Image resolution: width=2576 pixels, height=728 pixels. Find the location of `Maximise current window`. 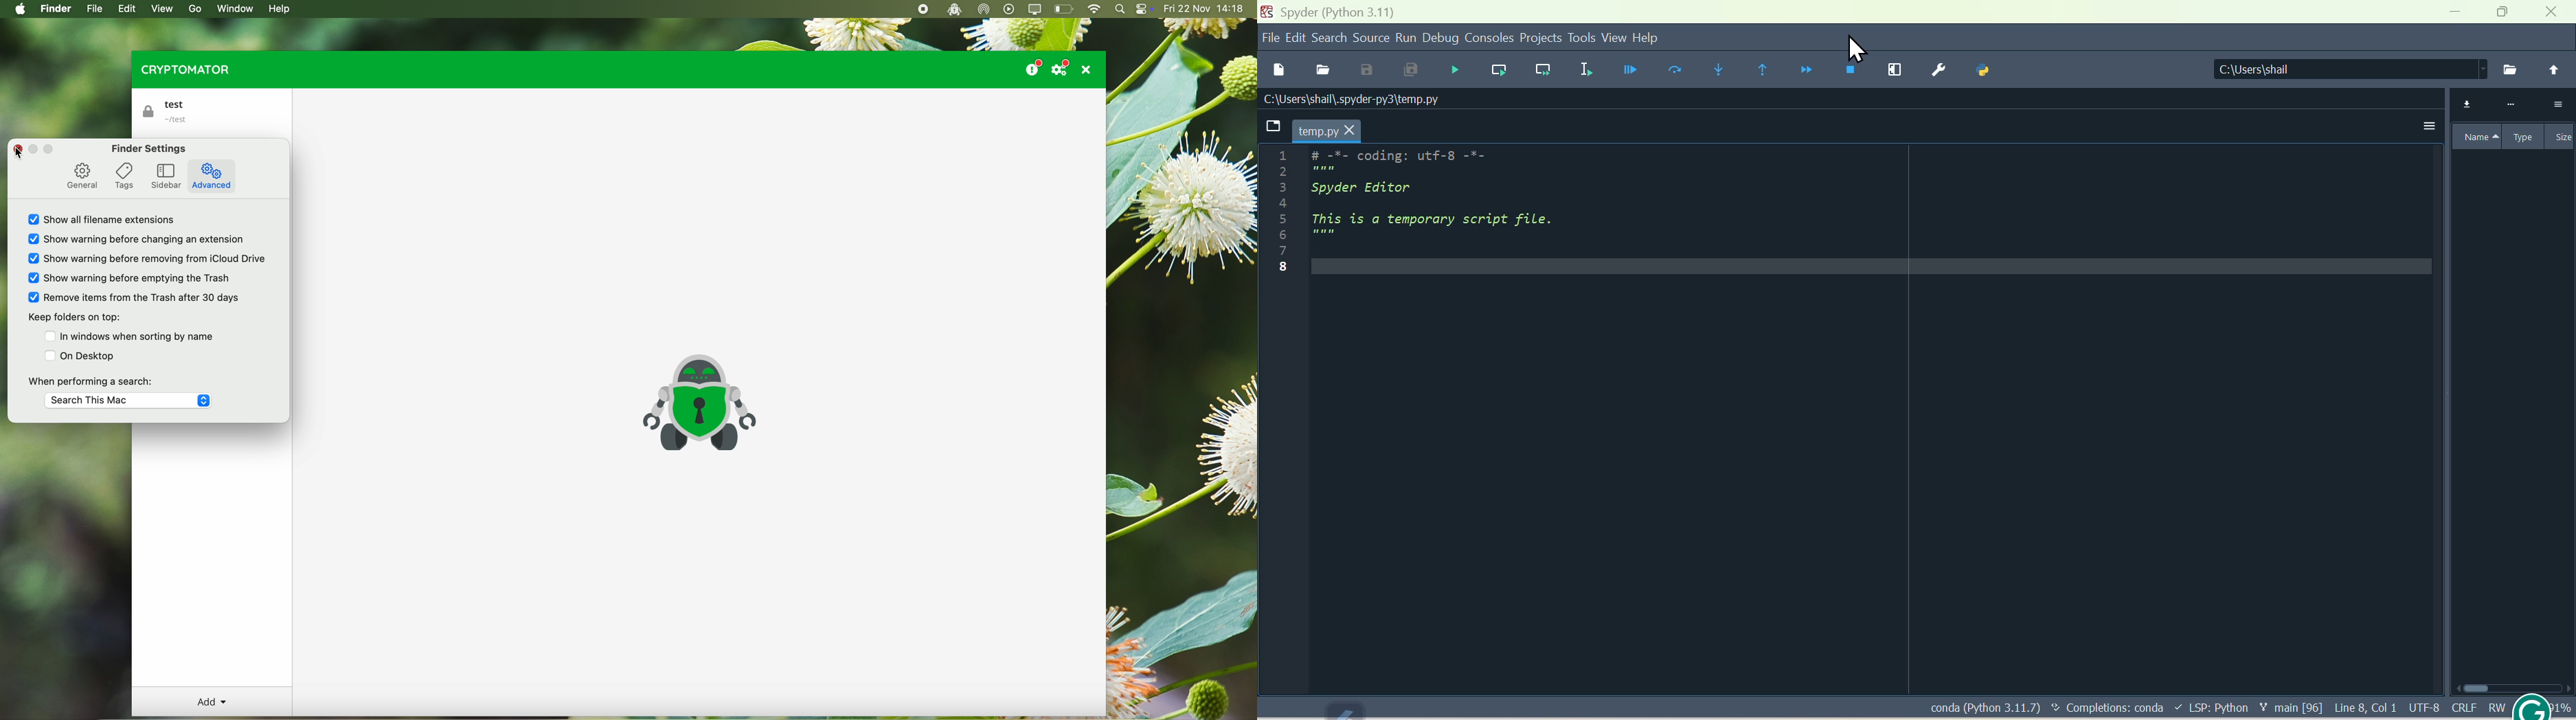

Maximise current window is located at coordinates (1896, 69).